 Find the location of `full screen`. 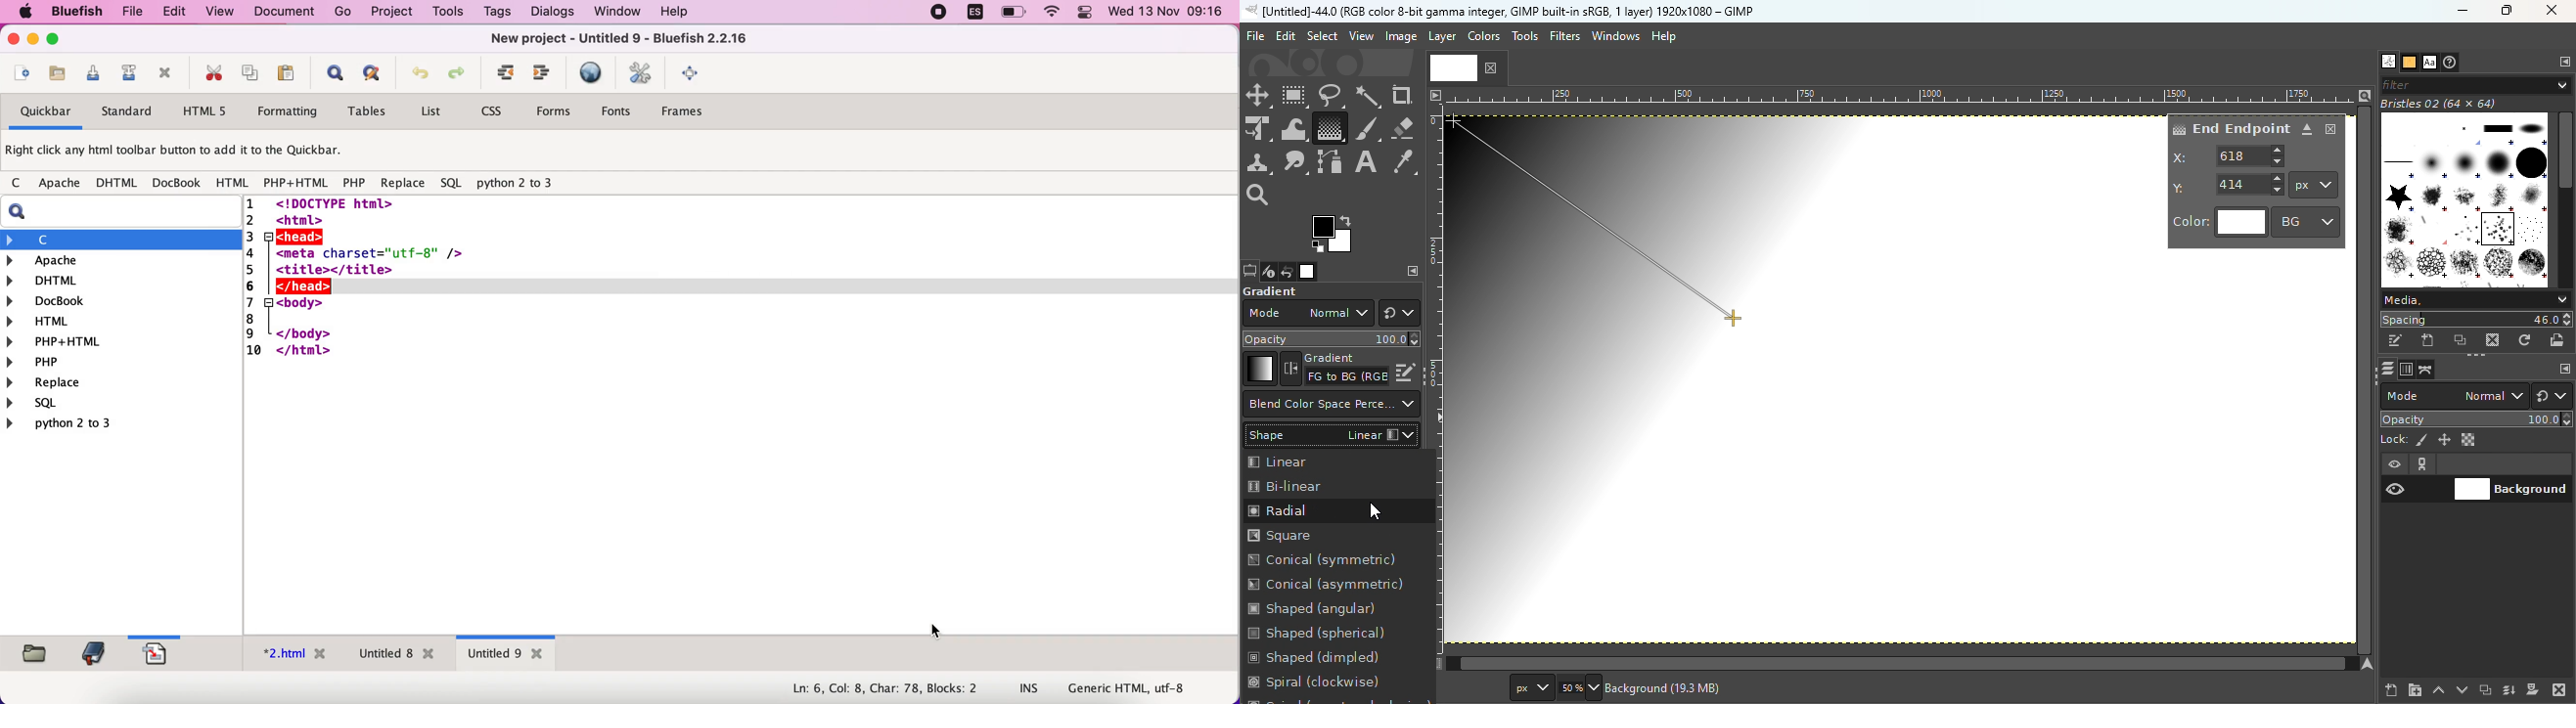

full screen is located at coordinates (693, 75).